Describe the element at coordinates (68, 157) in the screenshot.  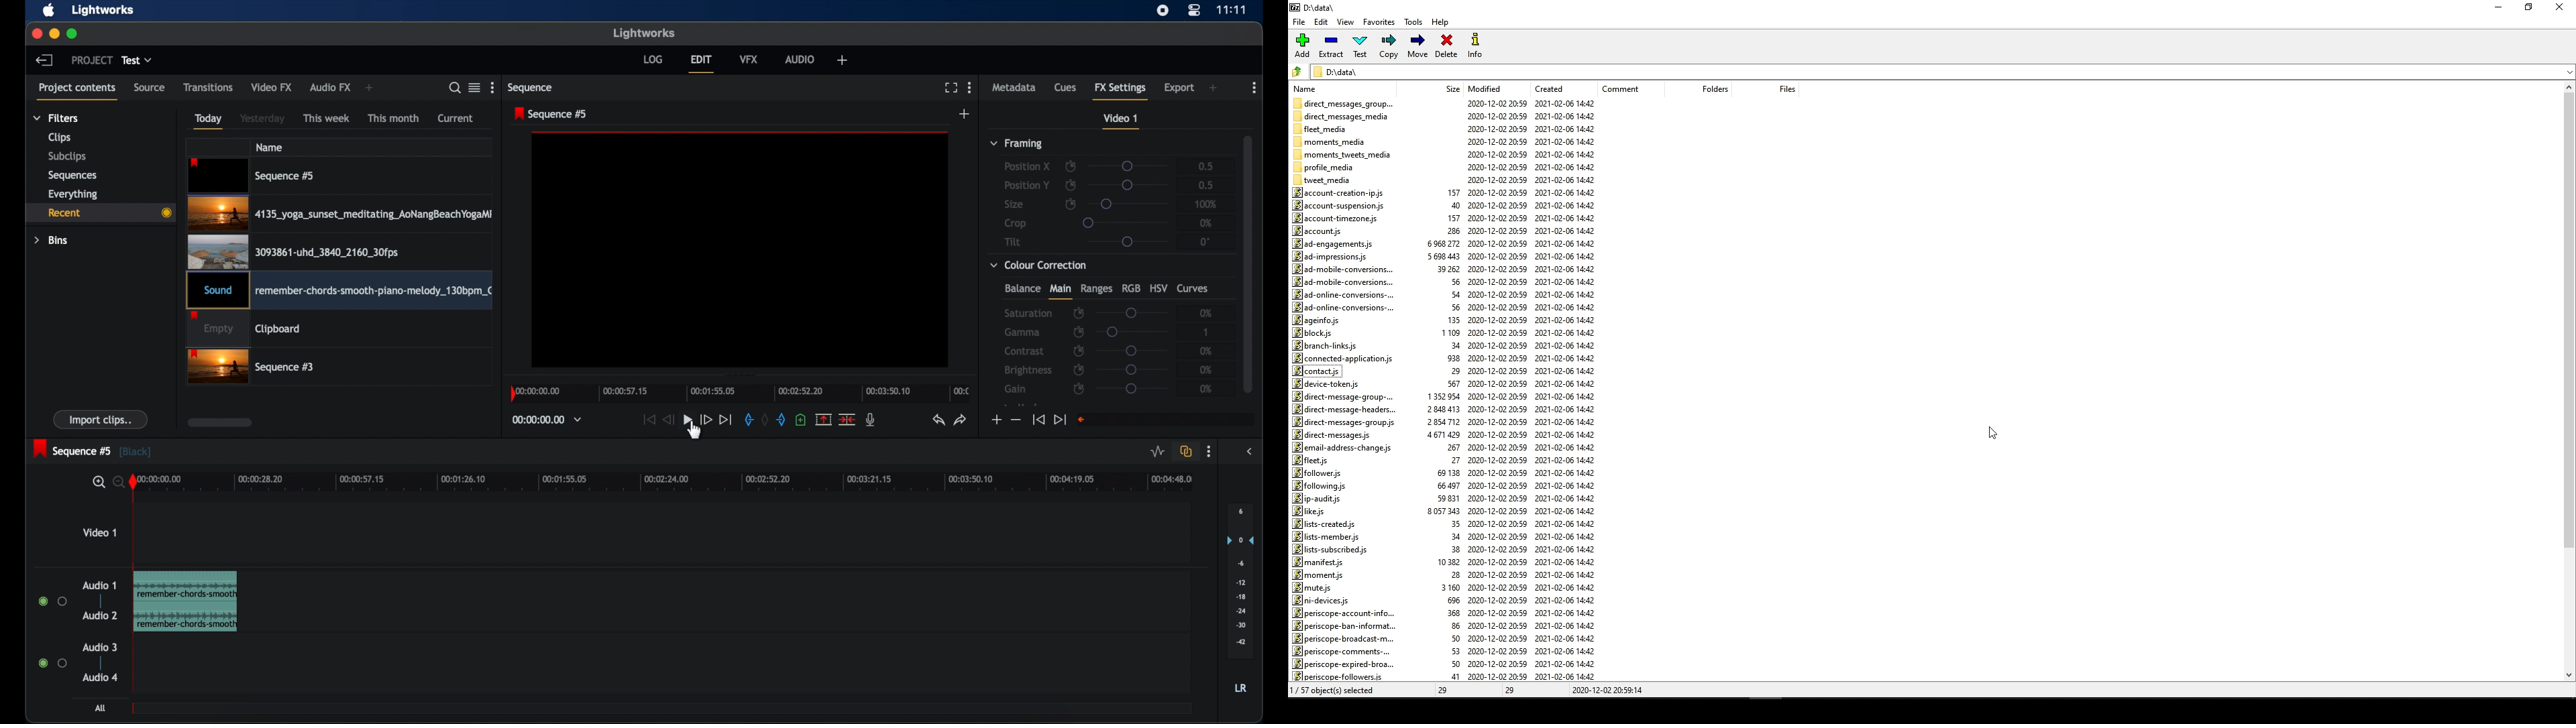
I see `subclips` at that location.